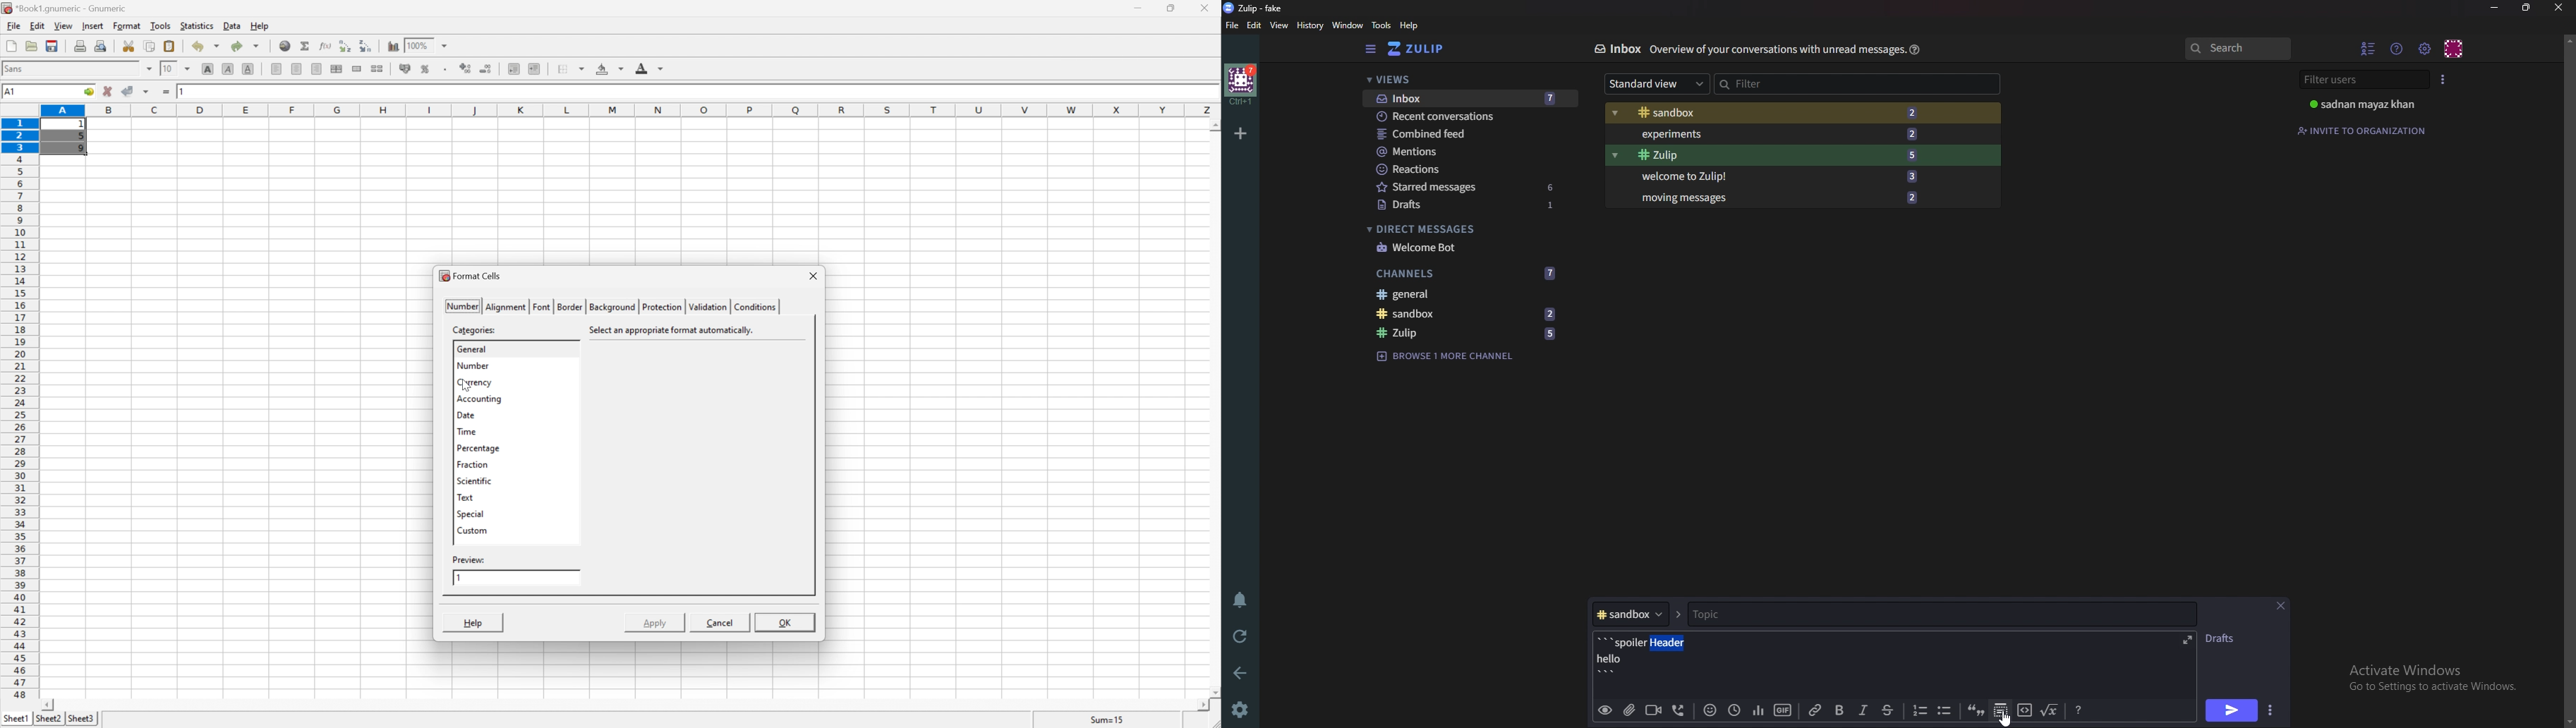  Describe the element at coordinates (146, 92) in the screenshot. I see `accept changes across all selections` at that location.